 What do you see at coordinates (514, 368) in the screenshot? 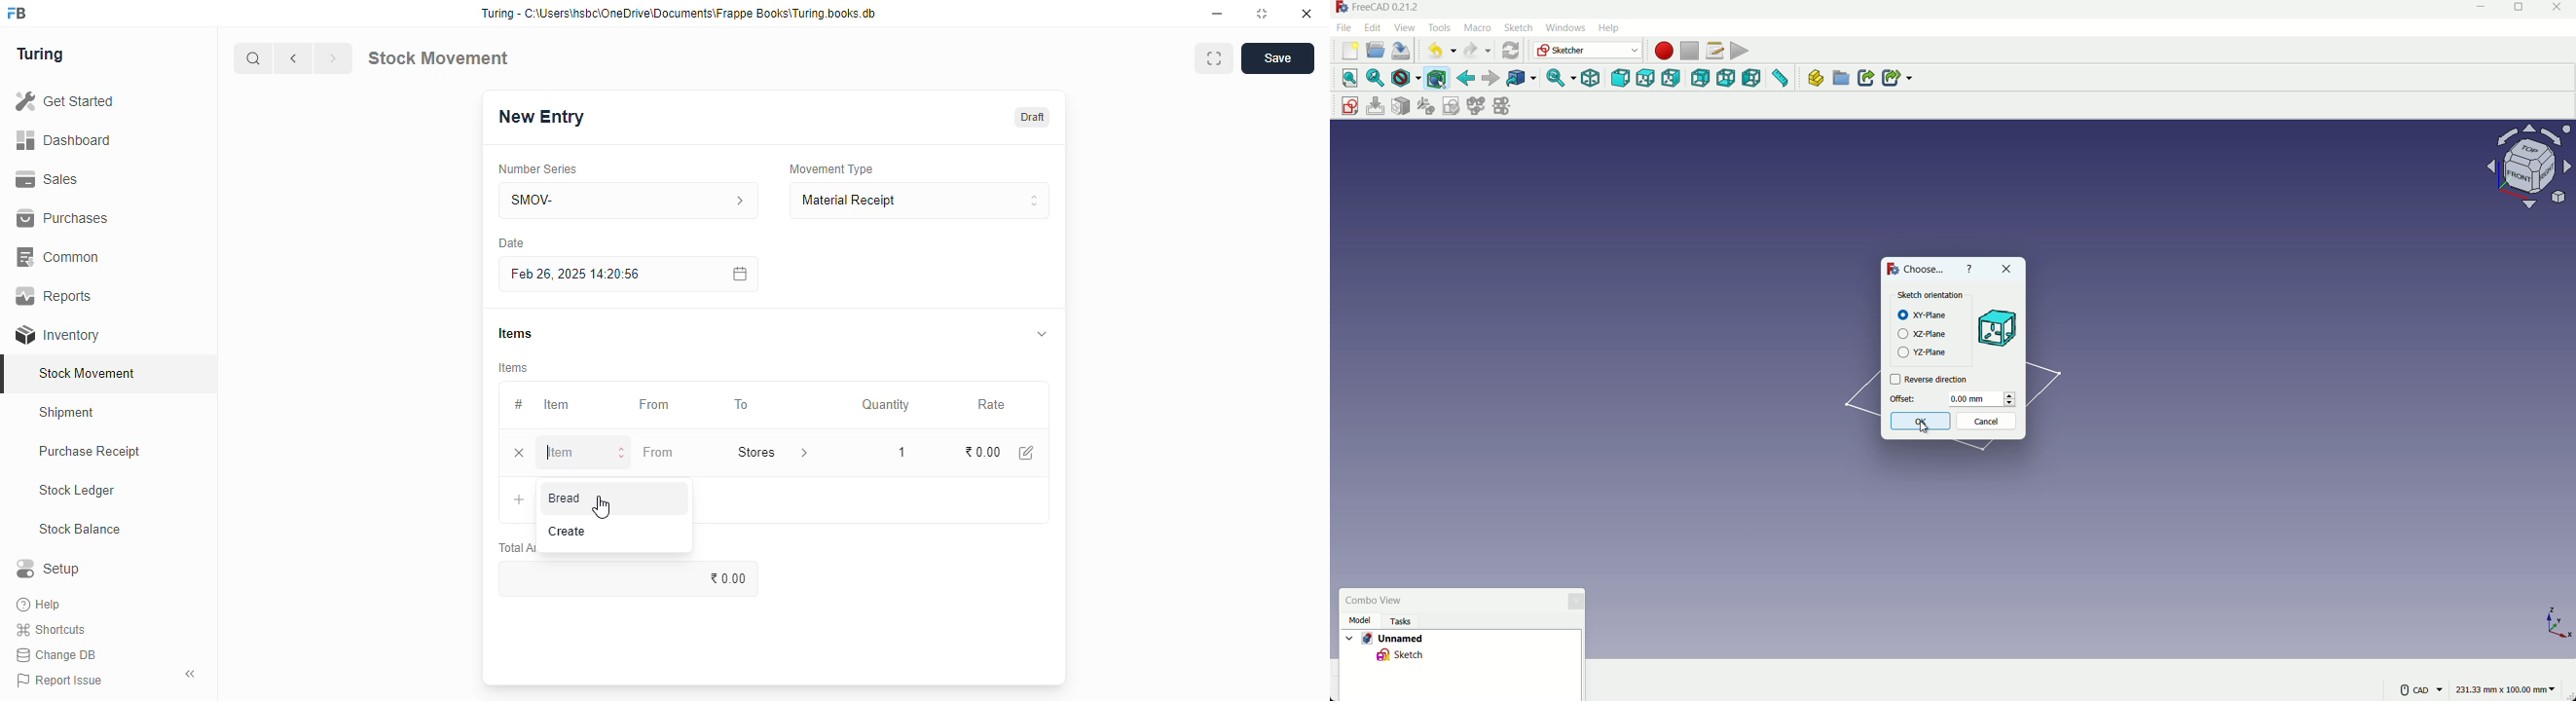
I see `items` at bounding box center [514, 368].